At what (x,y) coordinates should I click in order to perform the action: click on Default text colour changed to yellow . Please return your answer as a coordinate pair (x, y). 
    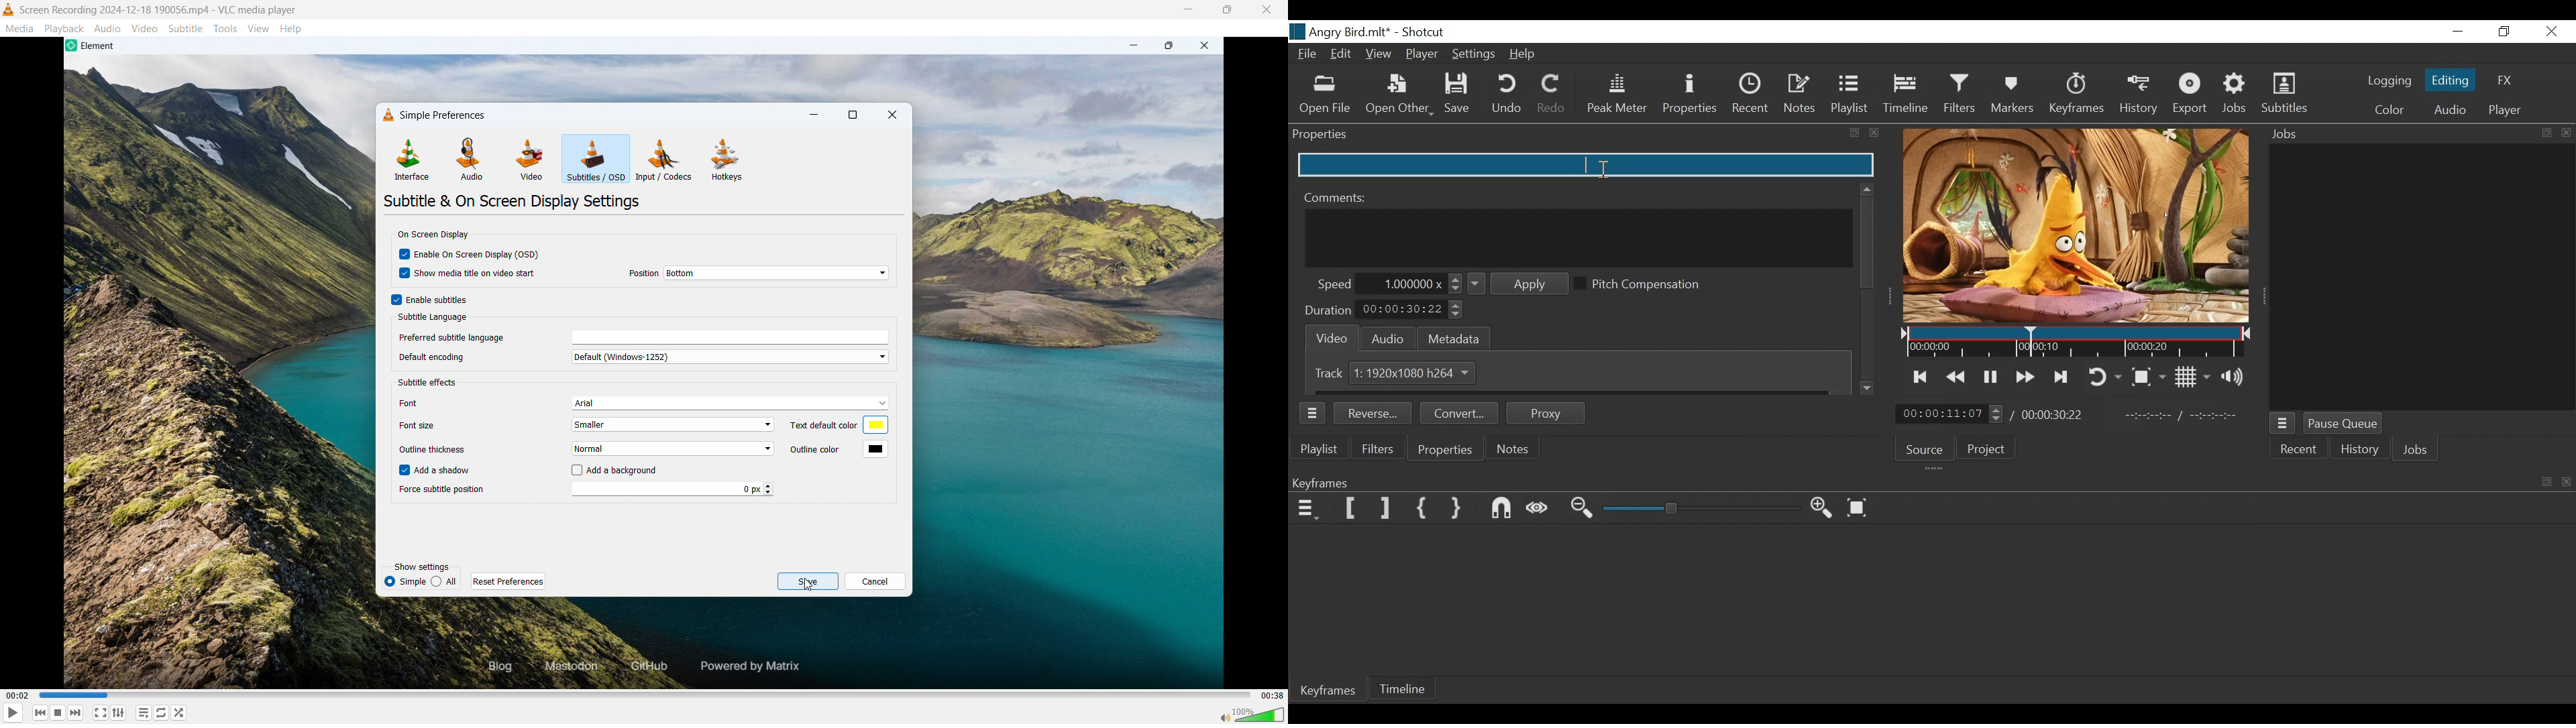
    Looking at the image, I should click on (875, 426).